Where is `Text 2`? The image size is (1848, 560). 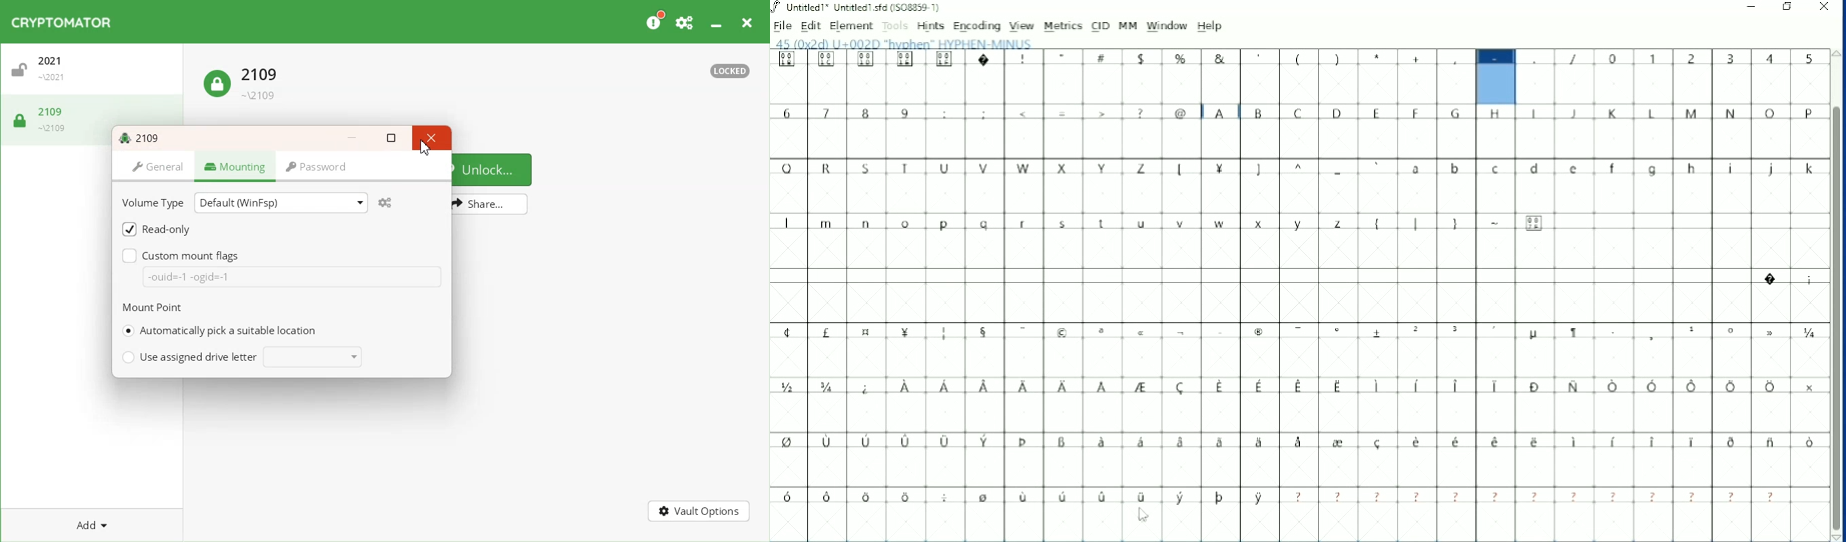 Text 2 is located at coordinates (152, 308).